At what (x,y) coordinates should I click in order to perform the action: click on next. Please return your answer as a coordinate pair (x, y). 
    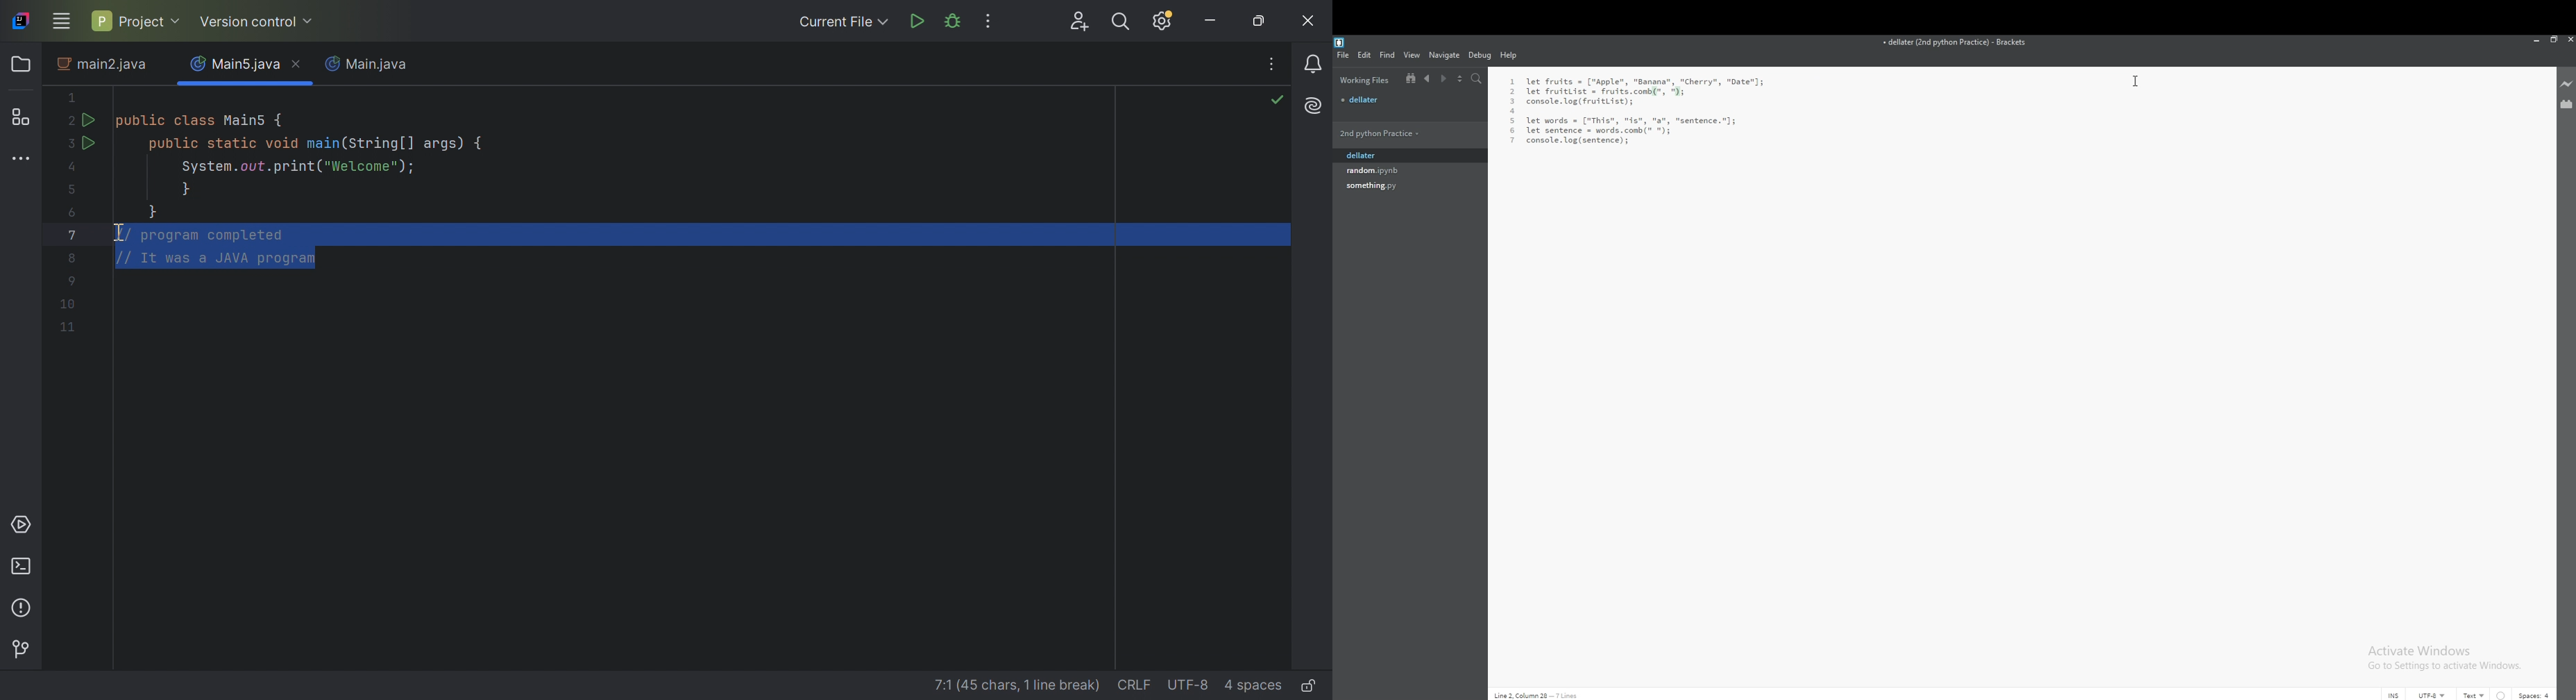
    Looking at the image, I should click on (1444, 79).